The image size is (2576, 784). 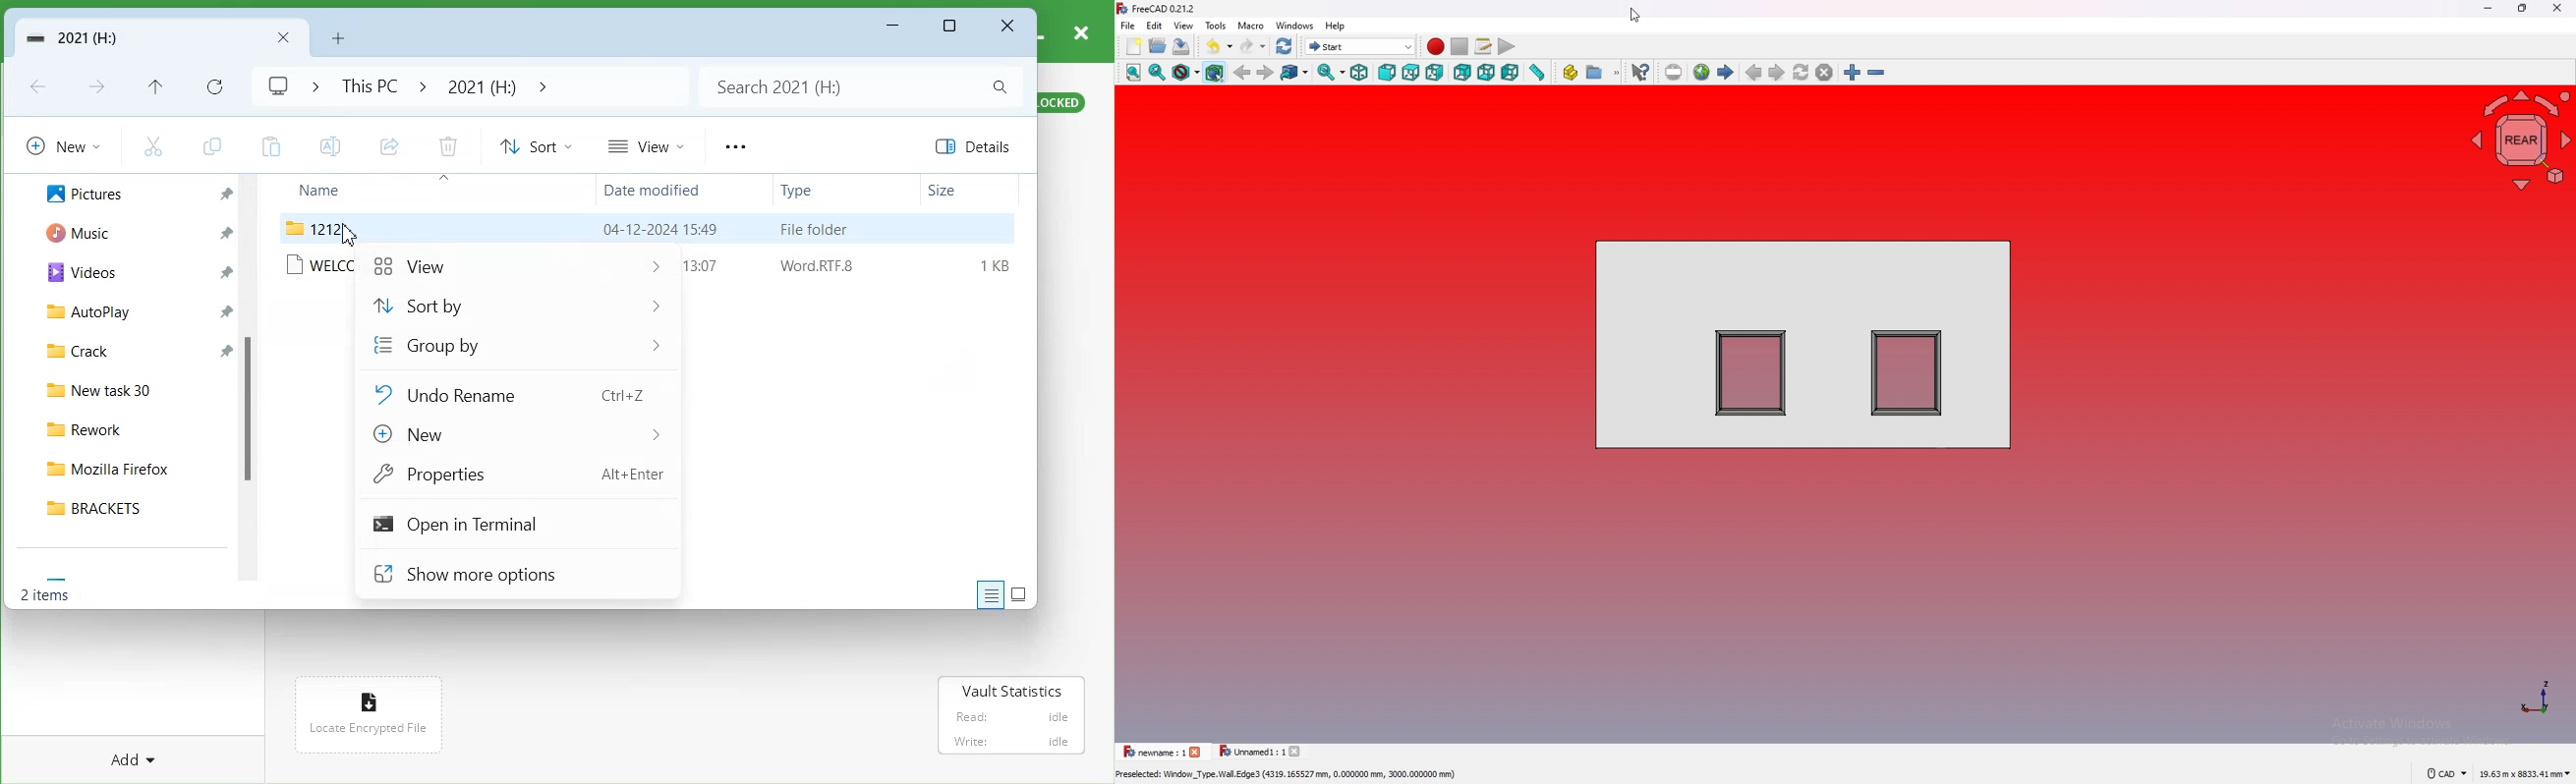 What do you see at coordinates (1487, 72) in the screenshot?
I see `bottom` at bounding box center [1487, 72].